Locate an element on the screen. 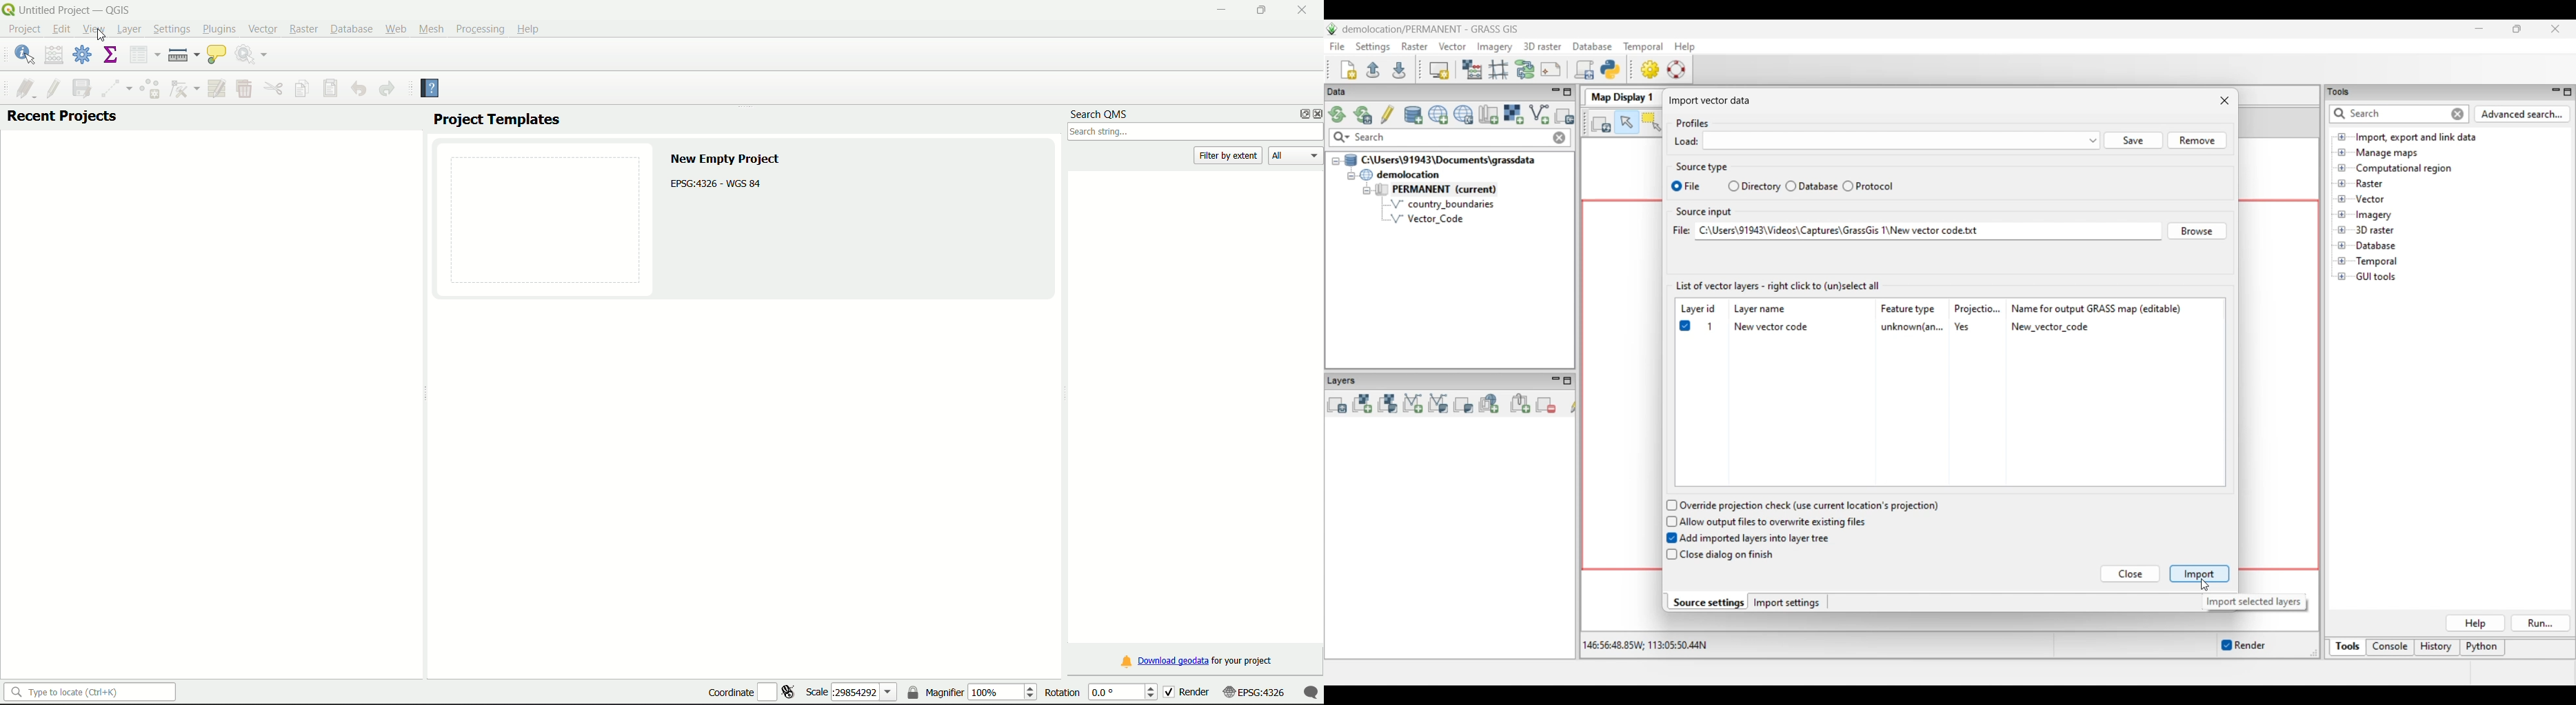 The width and height of the screenshot is (2576, 728). run feature action is located at coordinates (253, 54).